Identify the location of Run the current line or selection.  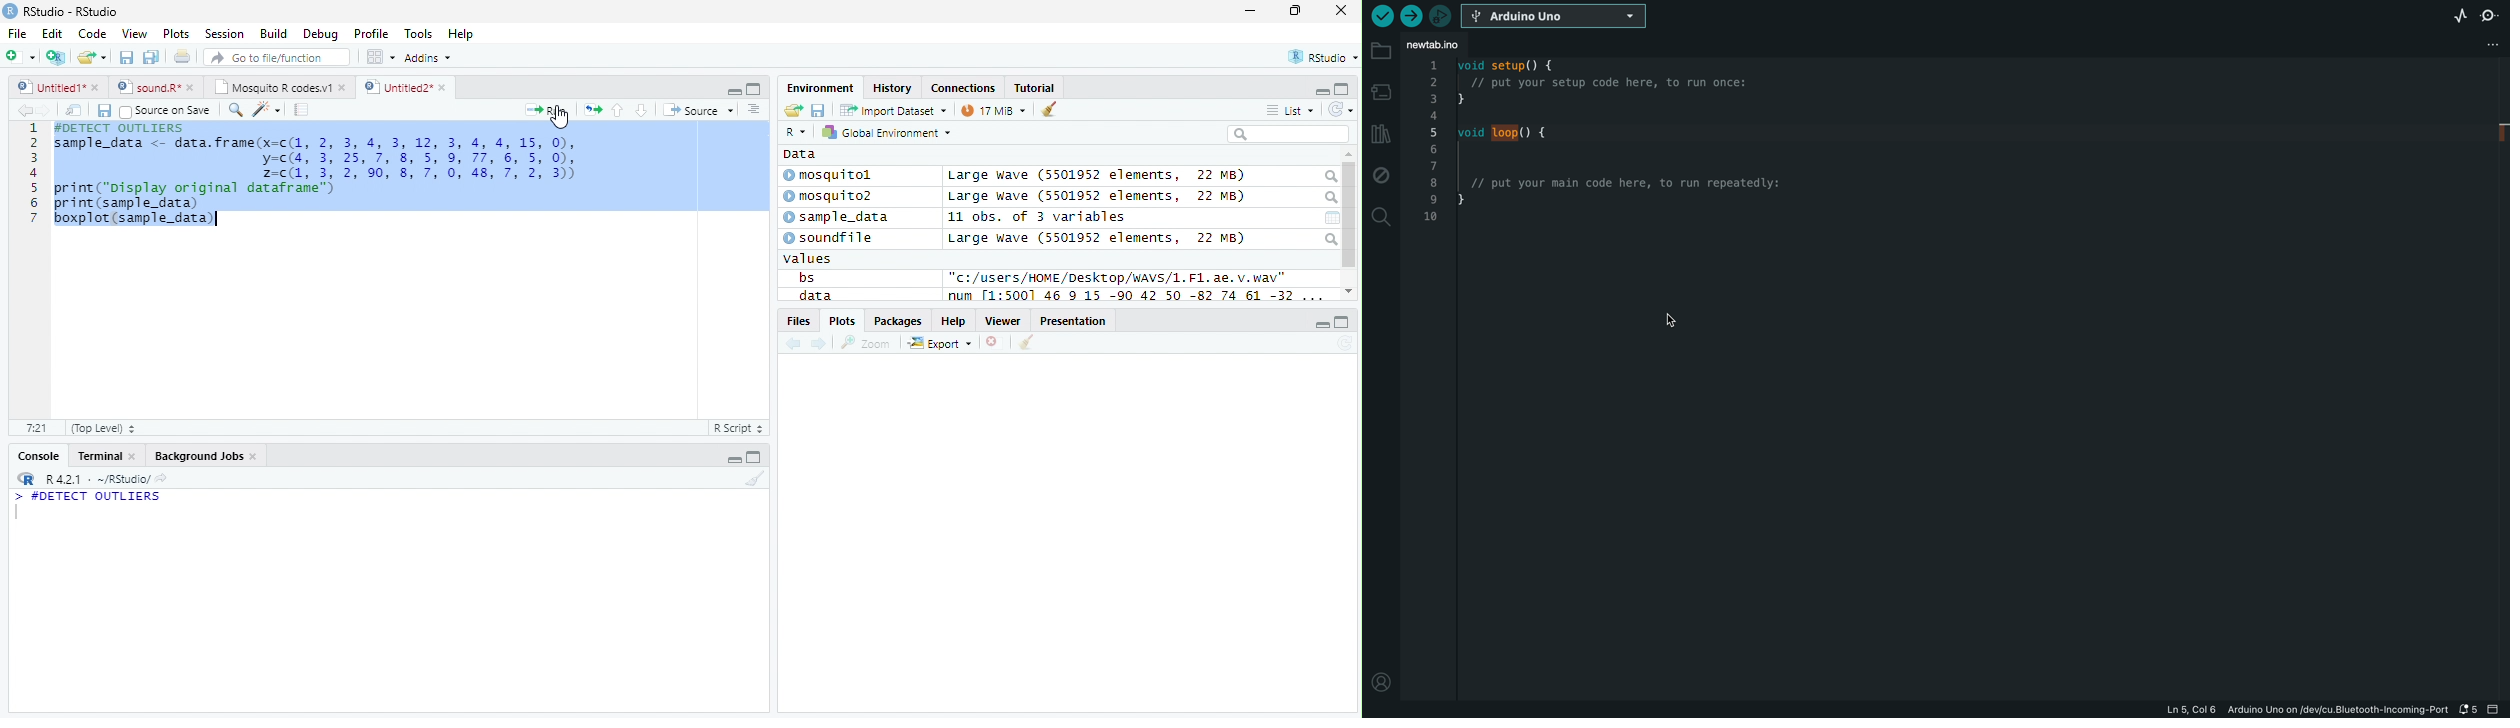
(546, 111).